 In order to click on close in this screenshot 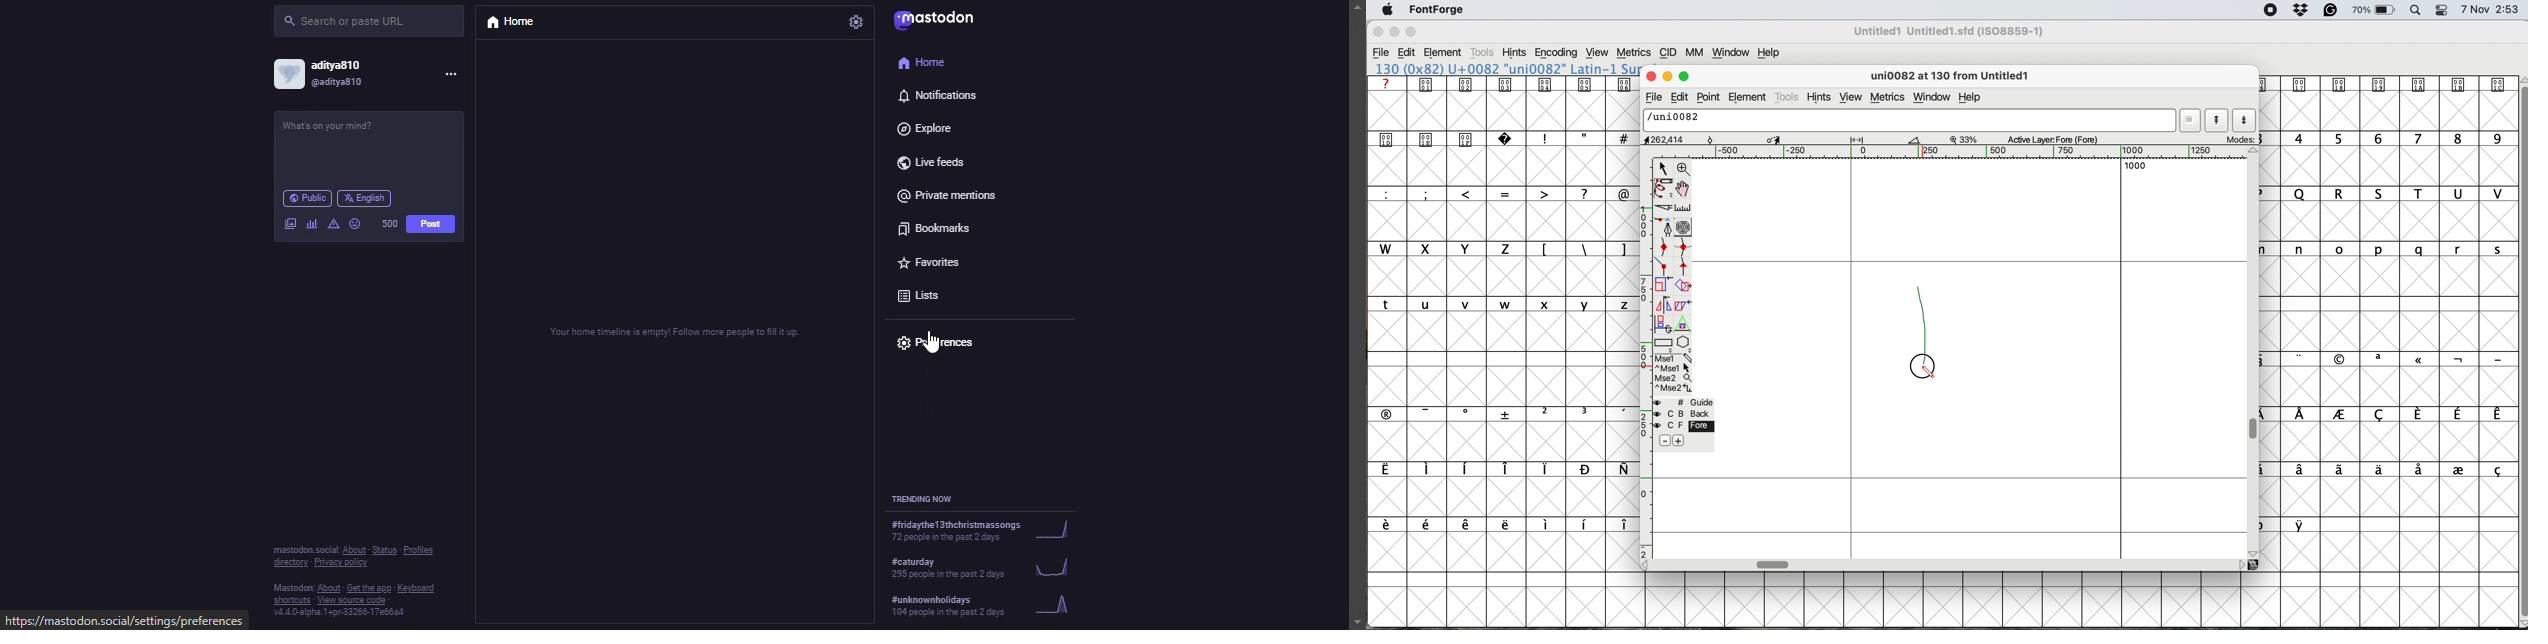, I will do `click(1651, 77)`.